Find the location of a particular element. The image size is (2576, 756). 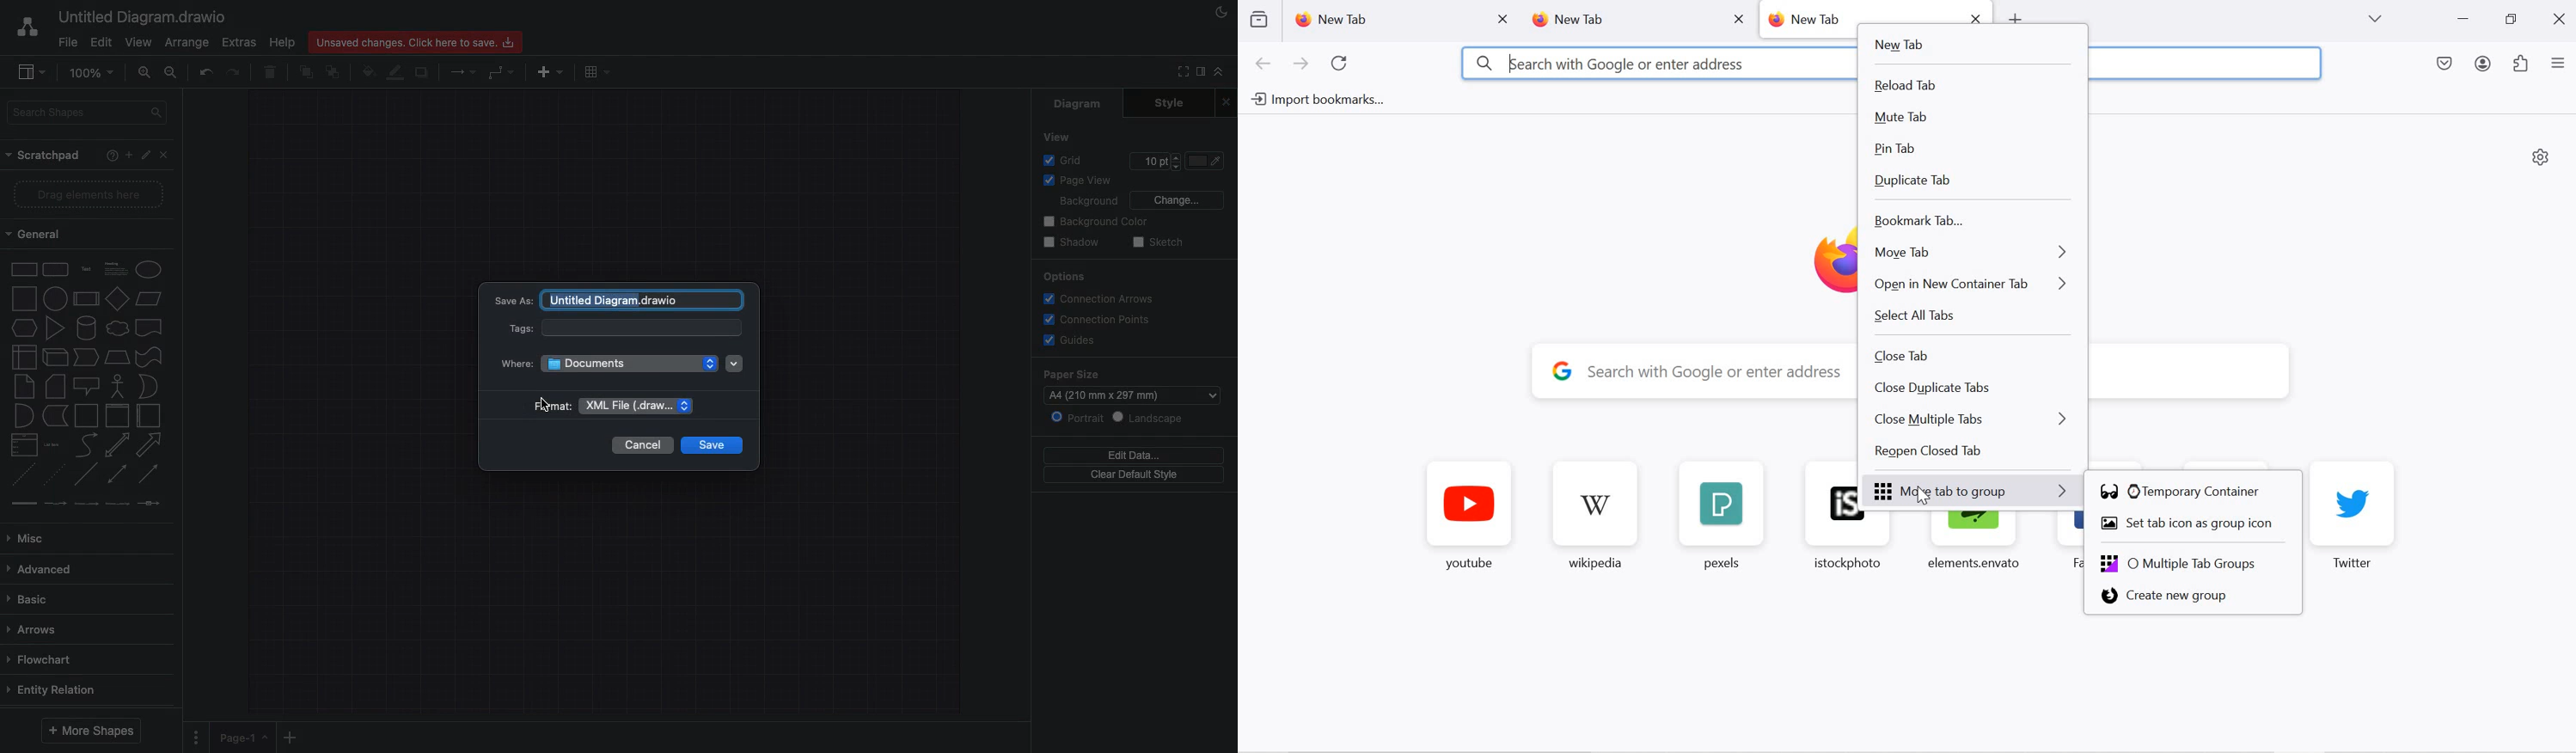

Guides is located at coordinates (1068, 341).